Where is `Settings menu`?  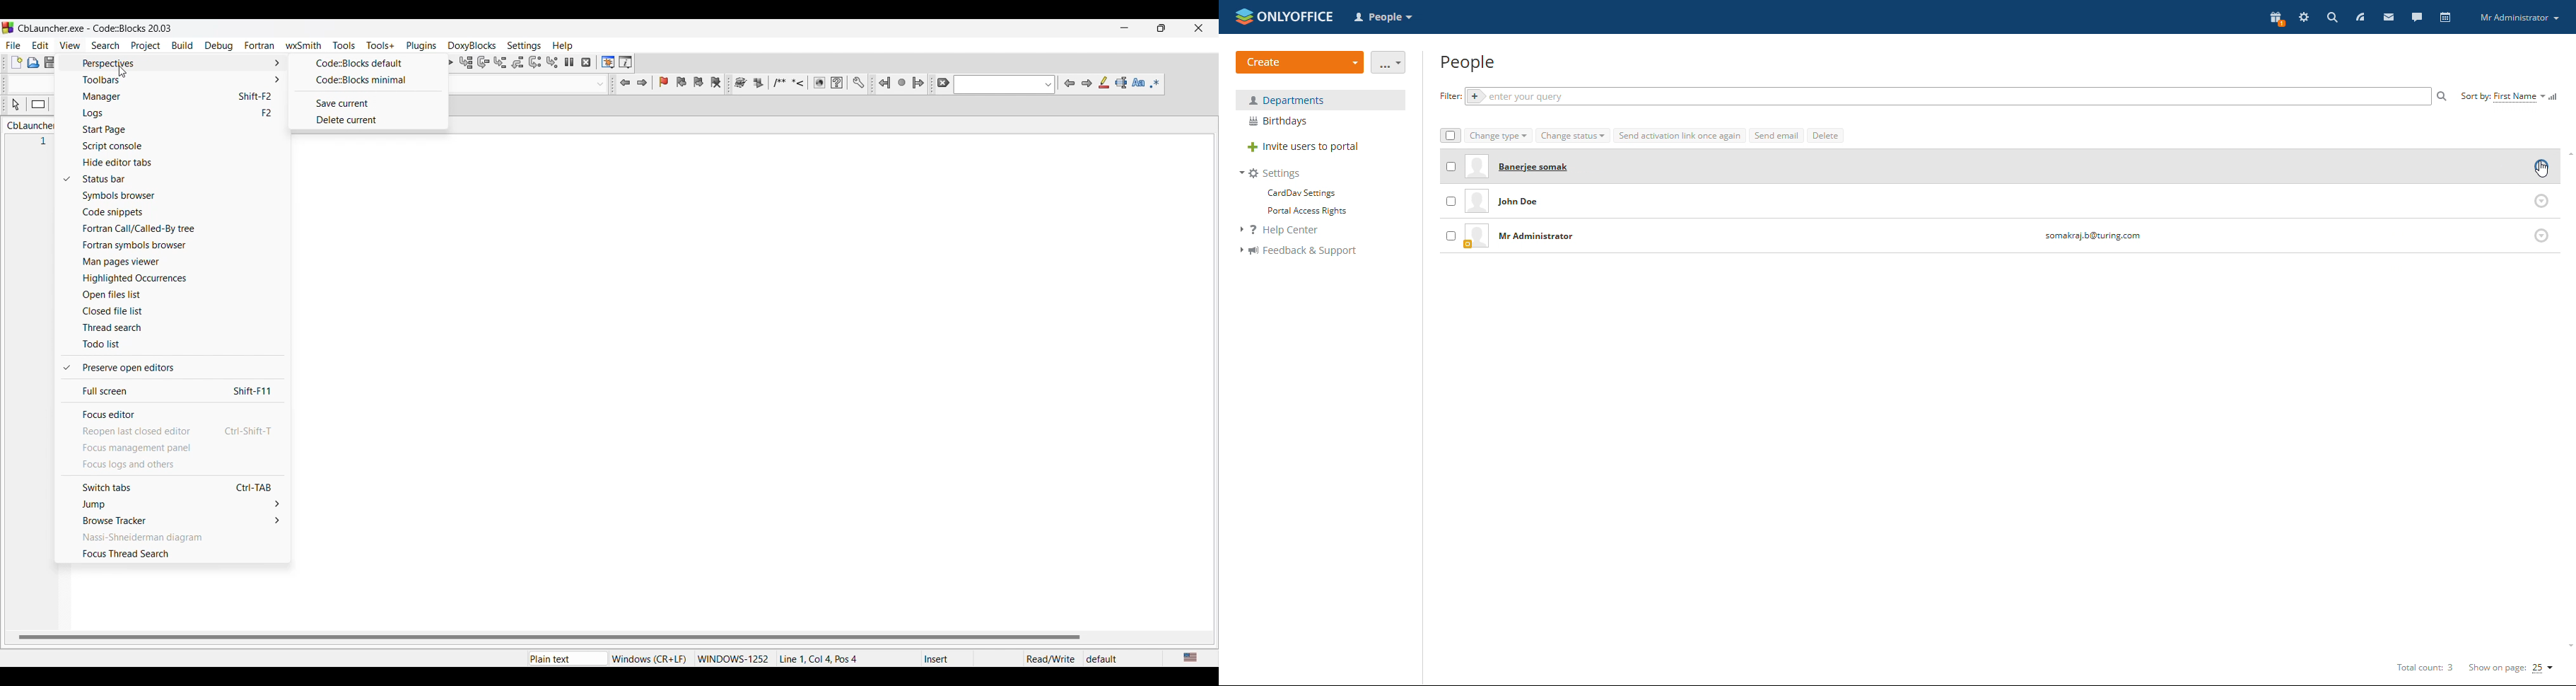 Settings menu is located at coordinates (524, 46).